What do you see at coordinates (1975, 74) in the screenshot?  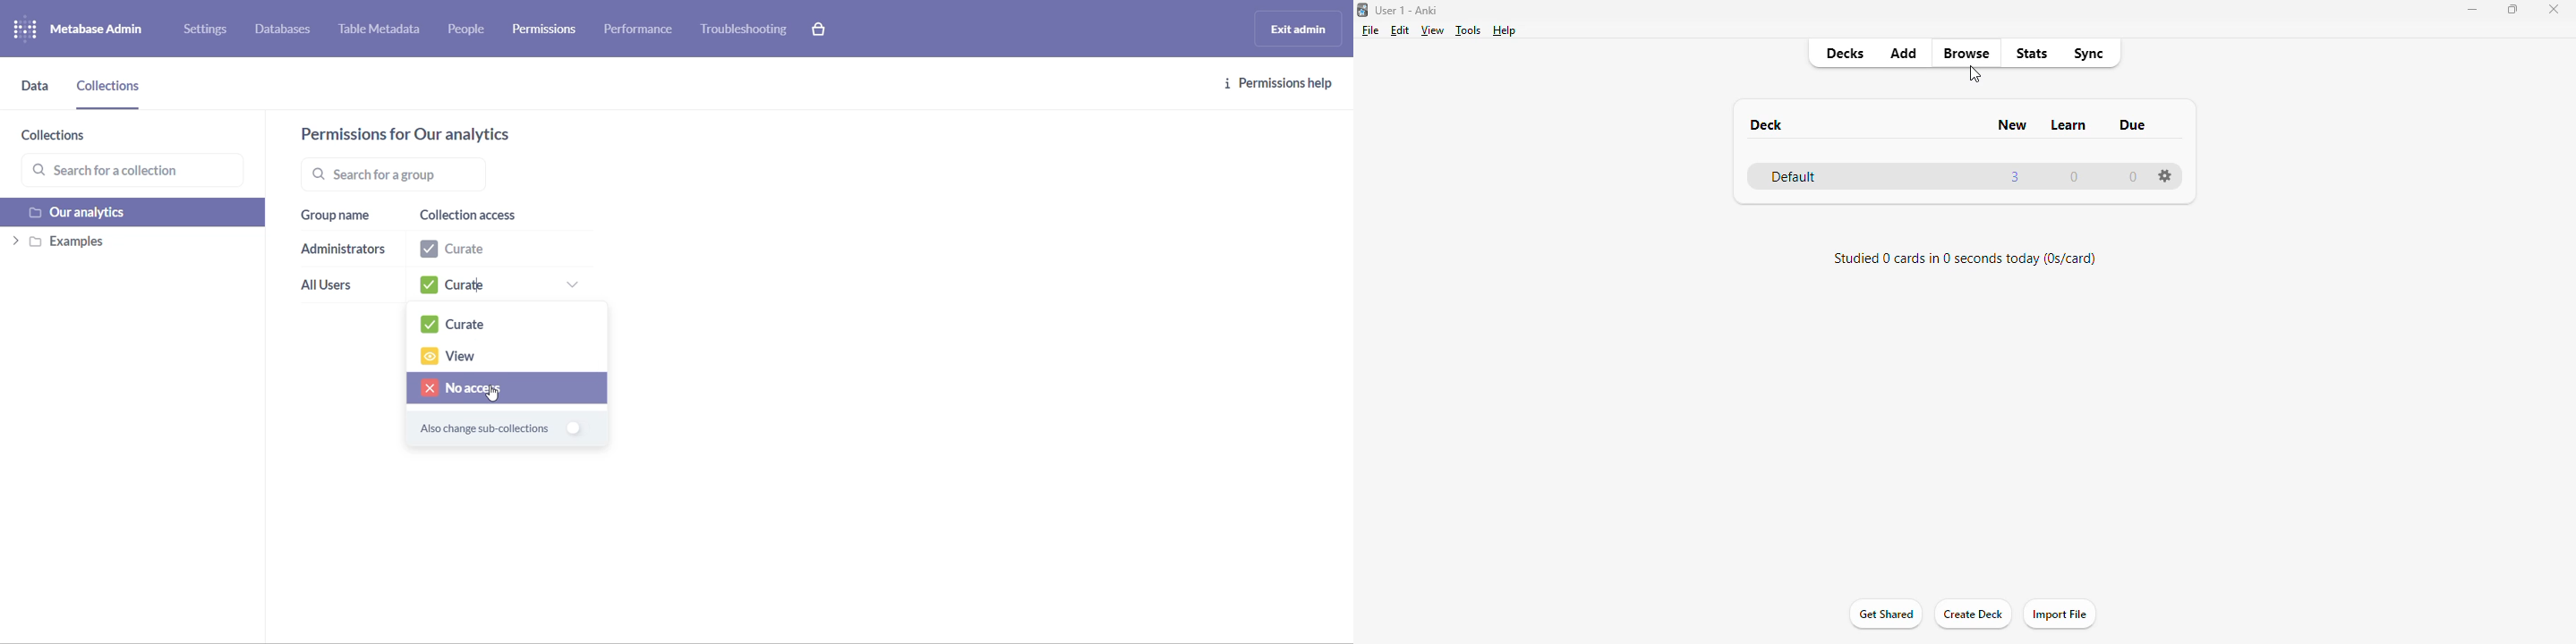 I see `cursor` at bounding box center [1975, 74].